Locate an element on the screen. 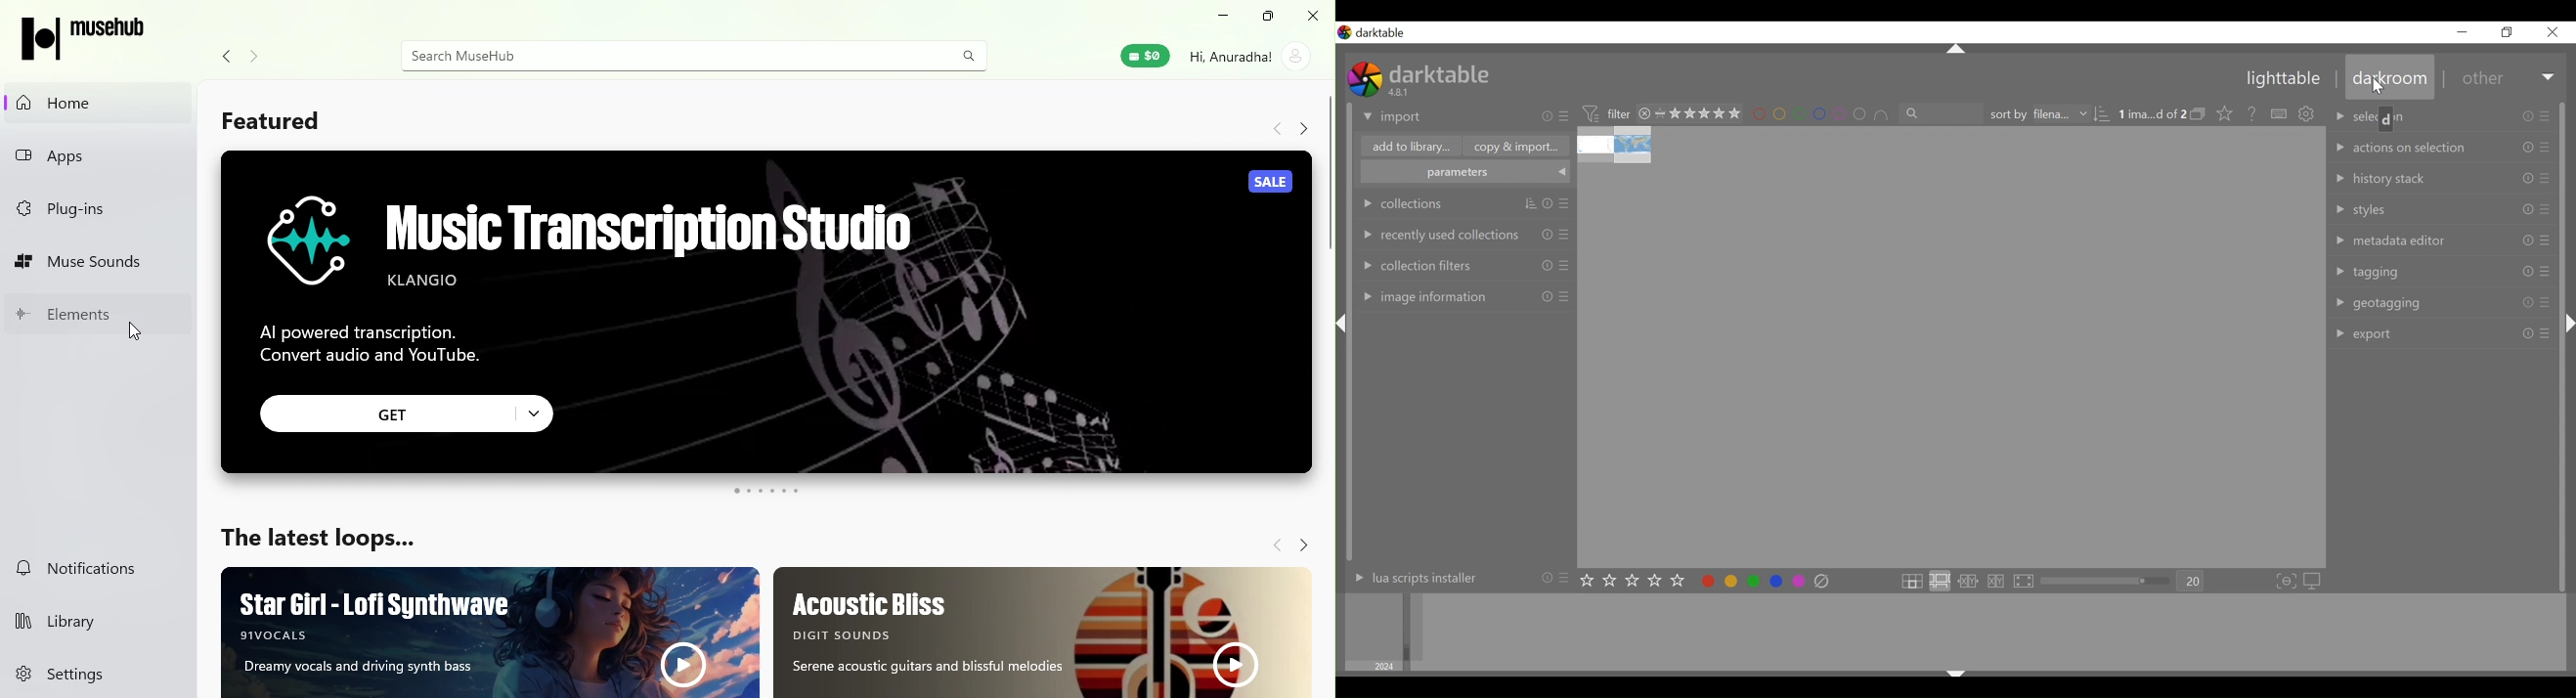 This screenshot has height=700, width=2576. Apps is located at coordinates (101, 153).